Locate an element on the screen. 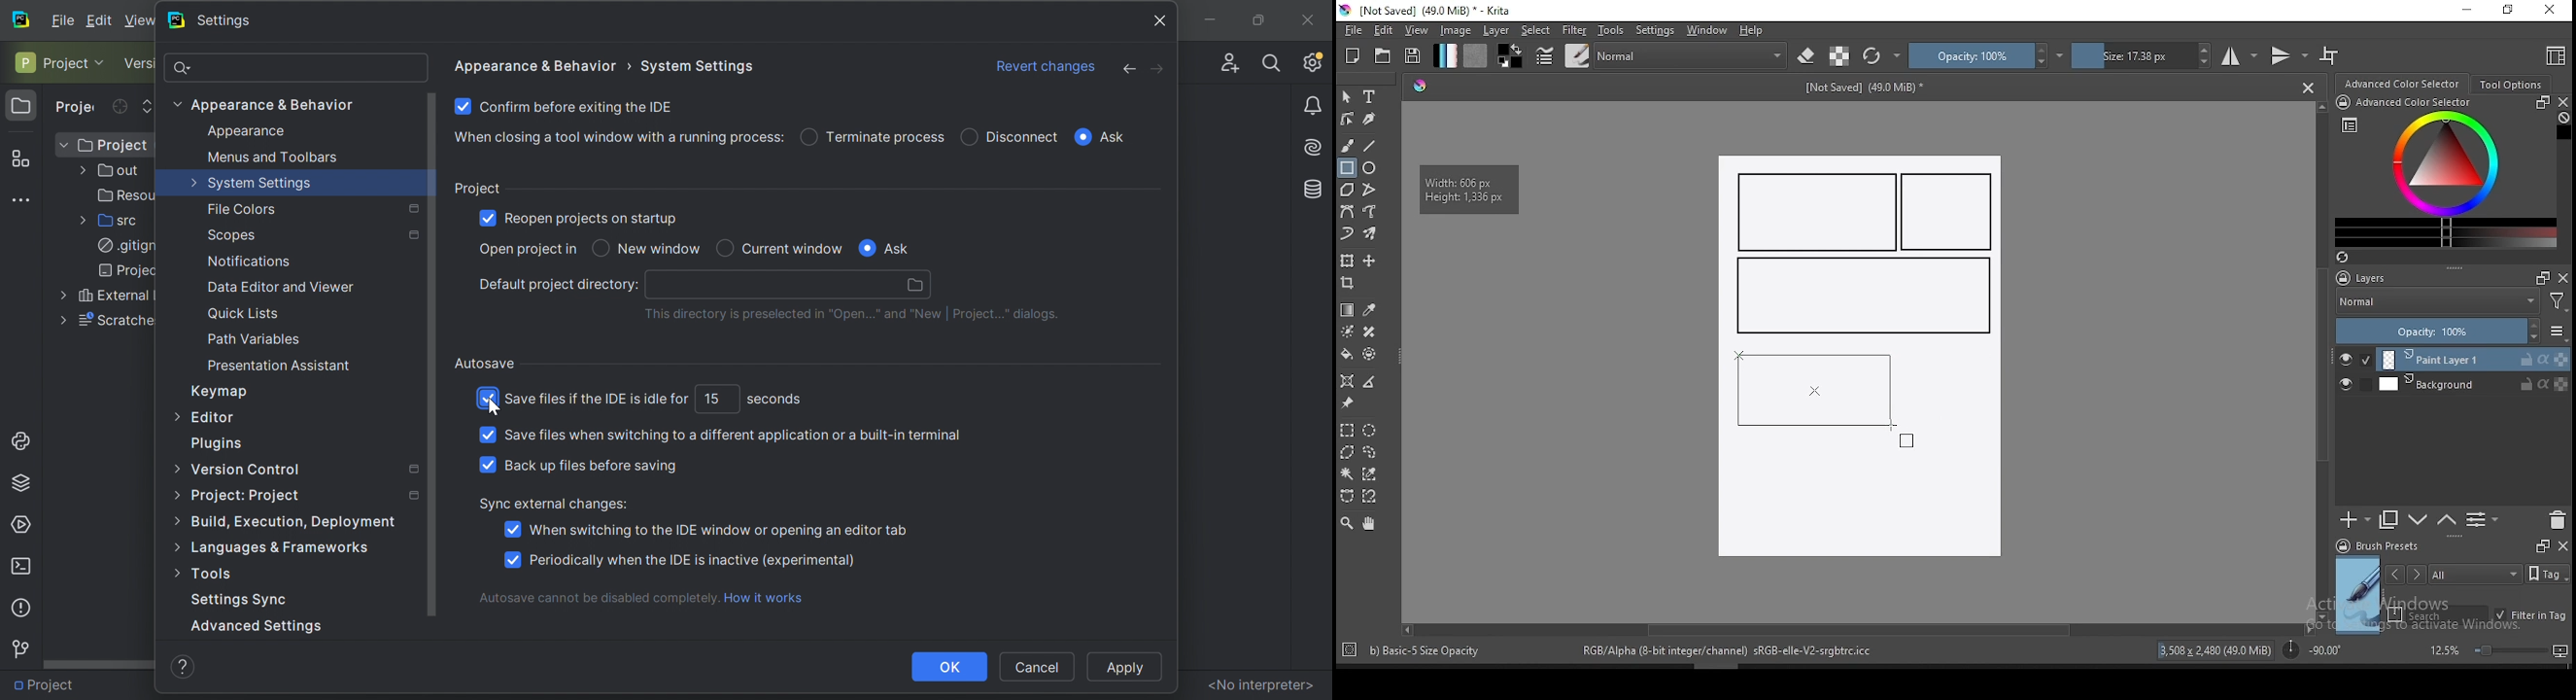 The image size is (2576, 700). new is located at coordinates (1353, 55).